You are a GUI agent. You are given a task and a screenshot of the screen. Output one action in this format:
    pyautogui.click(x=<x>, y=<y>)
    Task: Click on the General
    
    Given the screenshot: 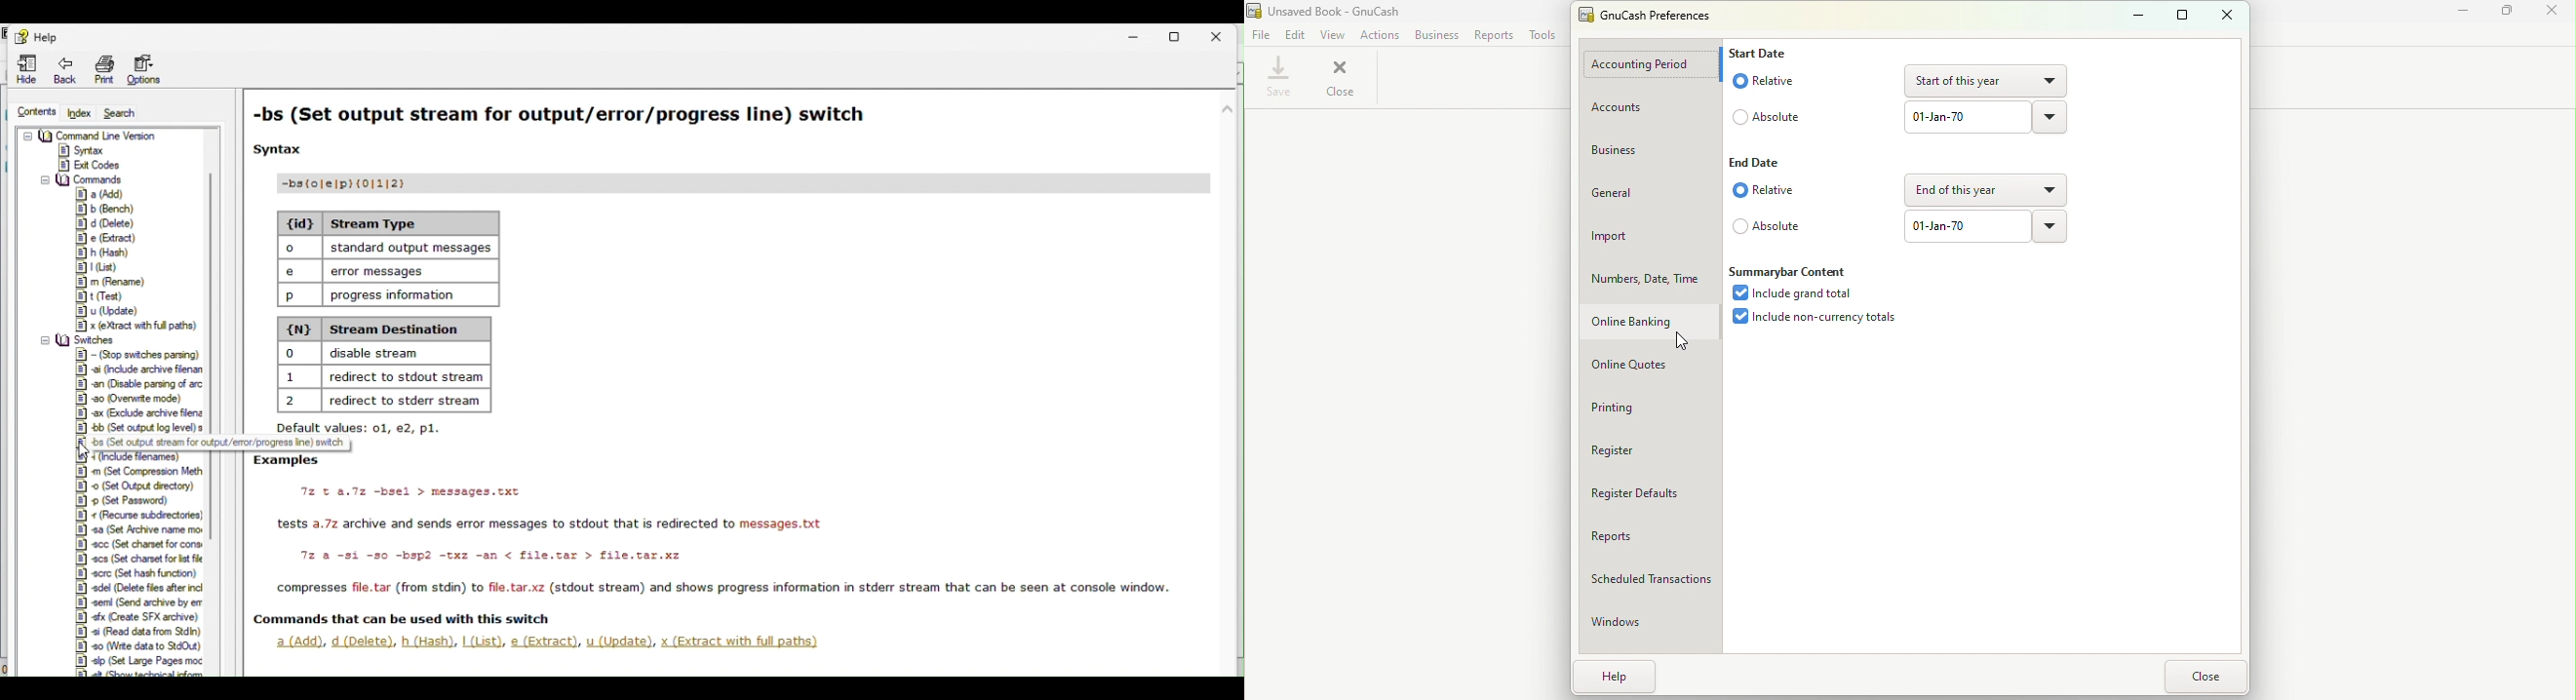 What is the action you would take?
    pyautogui.click(x=1645, y=199)
    